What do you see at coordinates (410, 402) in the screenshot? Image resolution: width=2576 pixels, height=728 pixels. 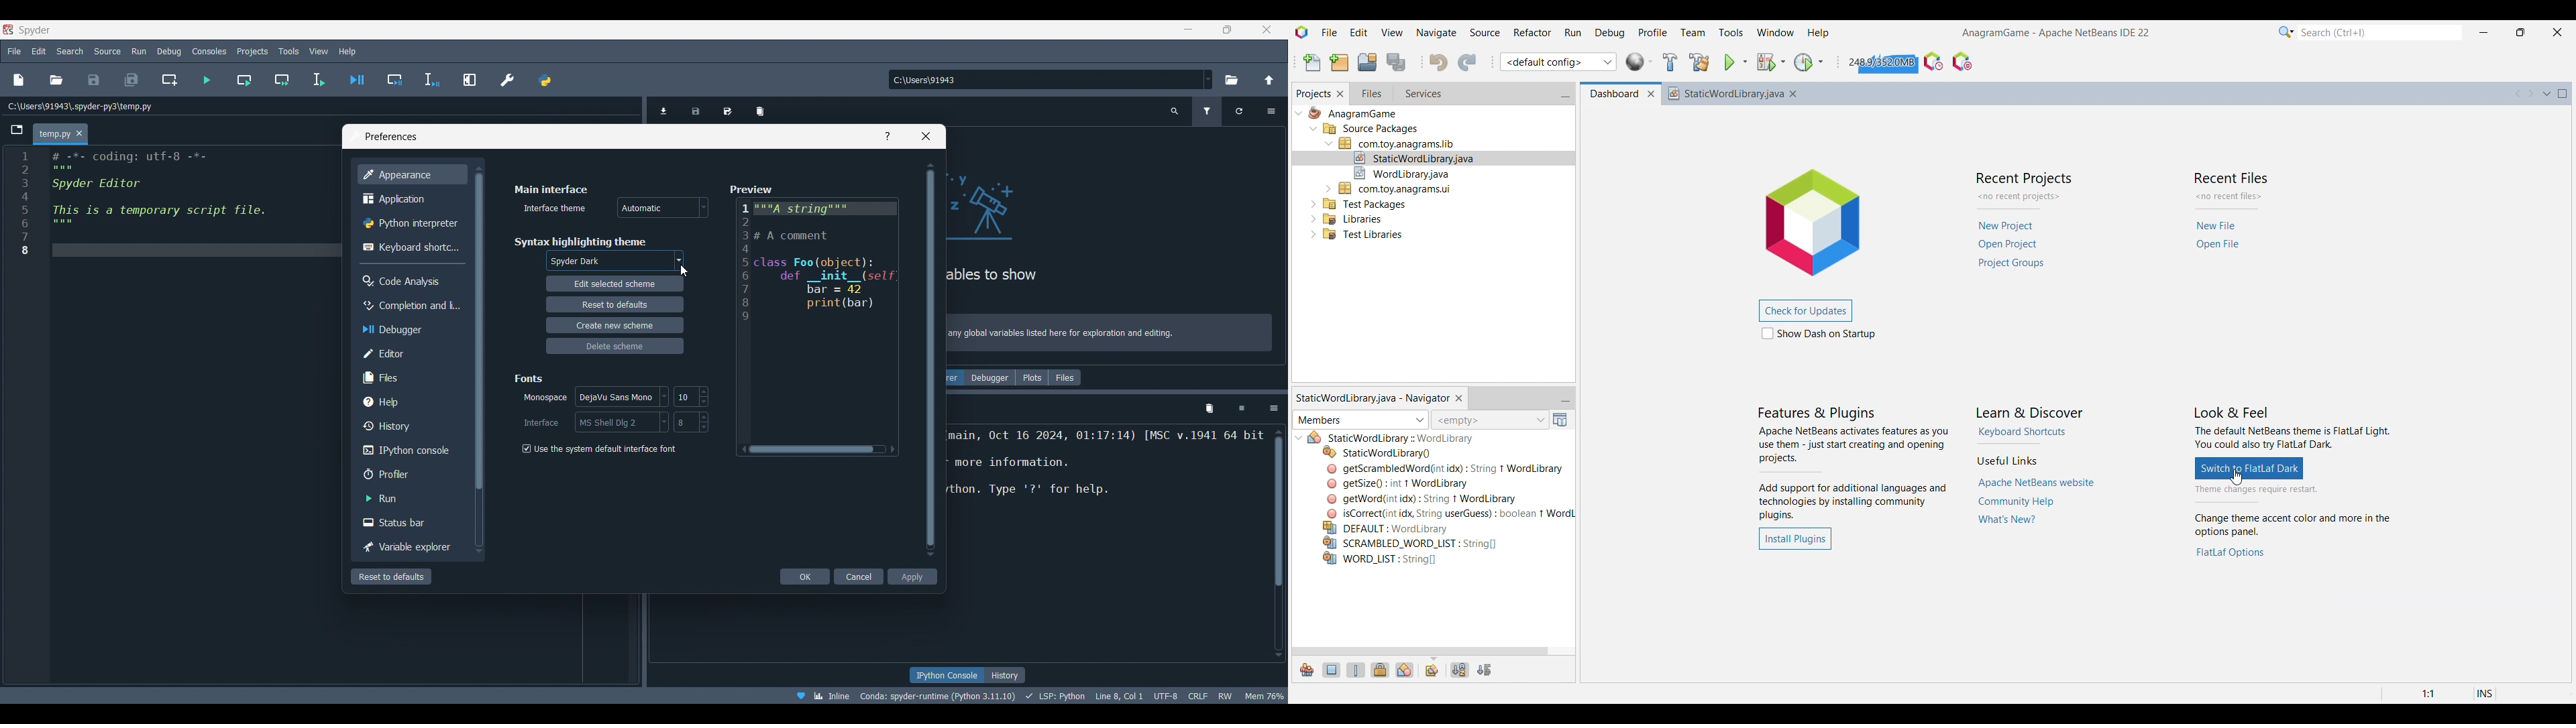 I see `Help` at bounding box center [410, 402].